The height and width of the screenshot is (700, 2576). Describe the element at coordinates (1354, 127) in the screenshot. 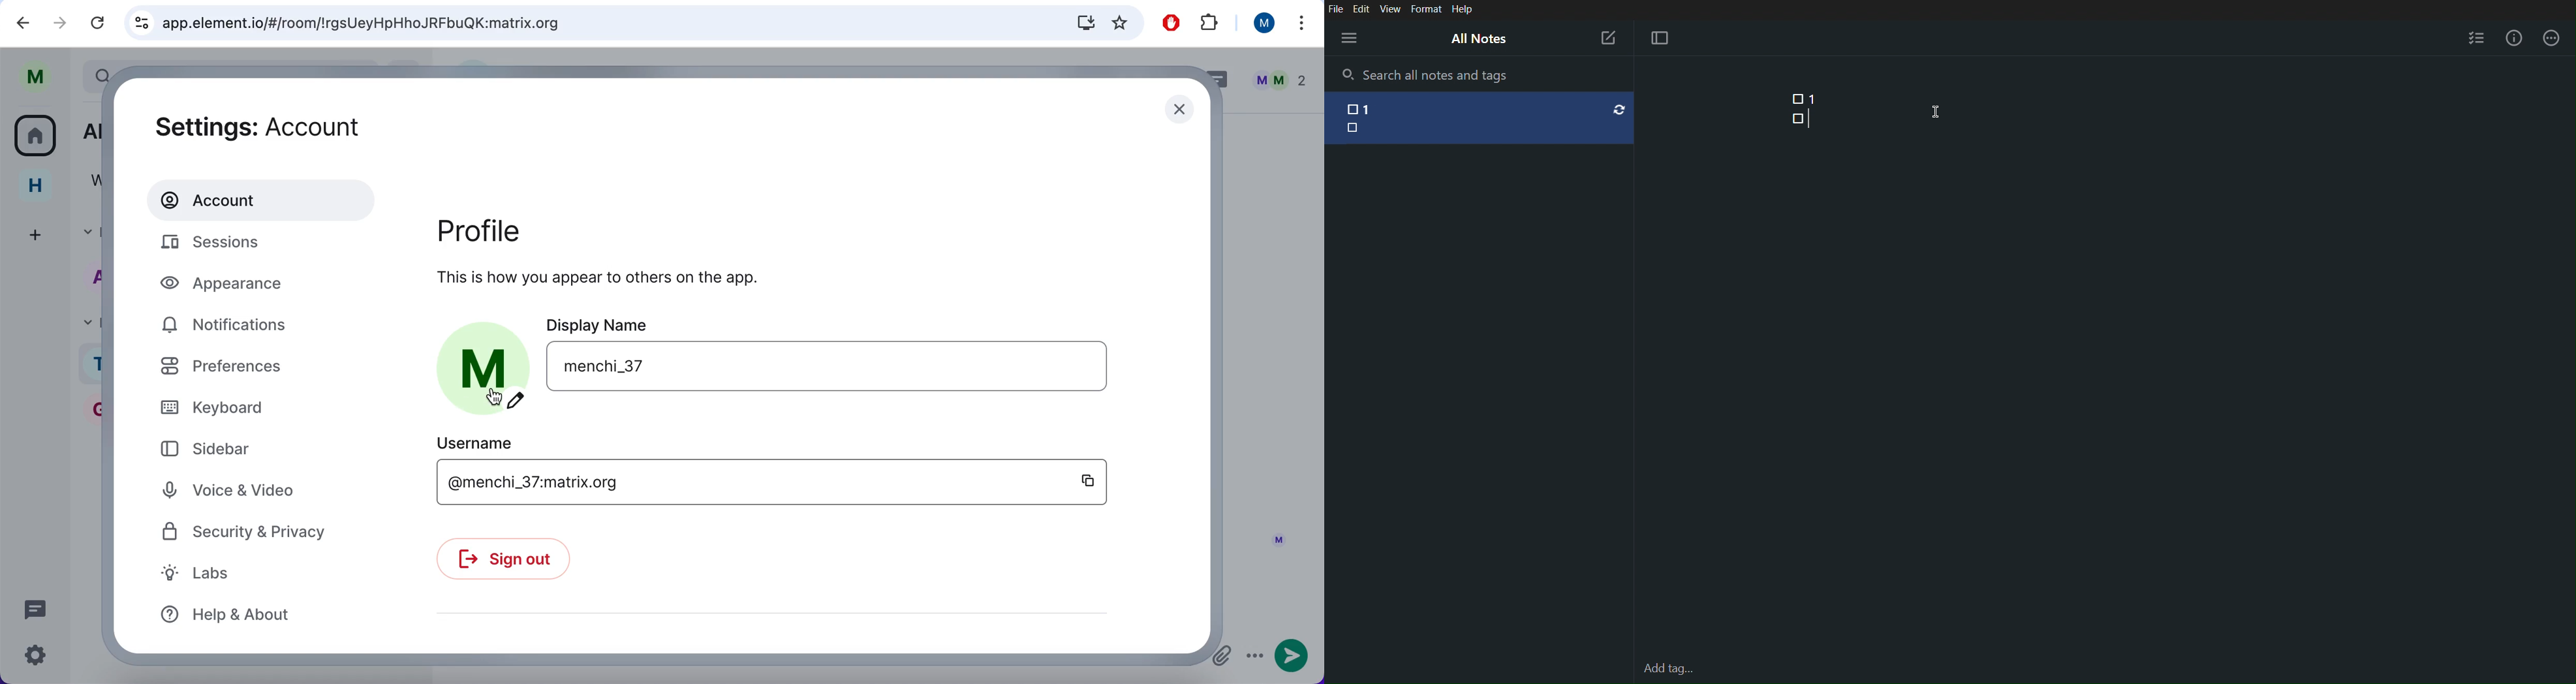

I see `checkbox` at that location.